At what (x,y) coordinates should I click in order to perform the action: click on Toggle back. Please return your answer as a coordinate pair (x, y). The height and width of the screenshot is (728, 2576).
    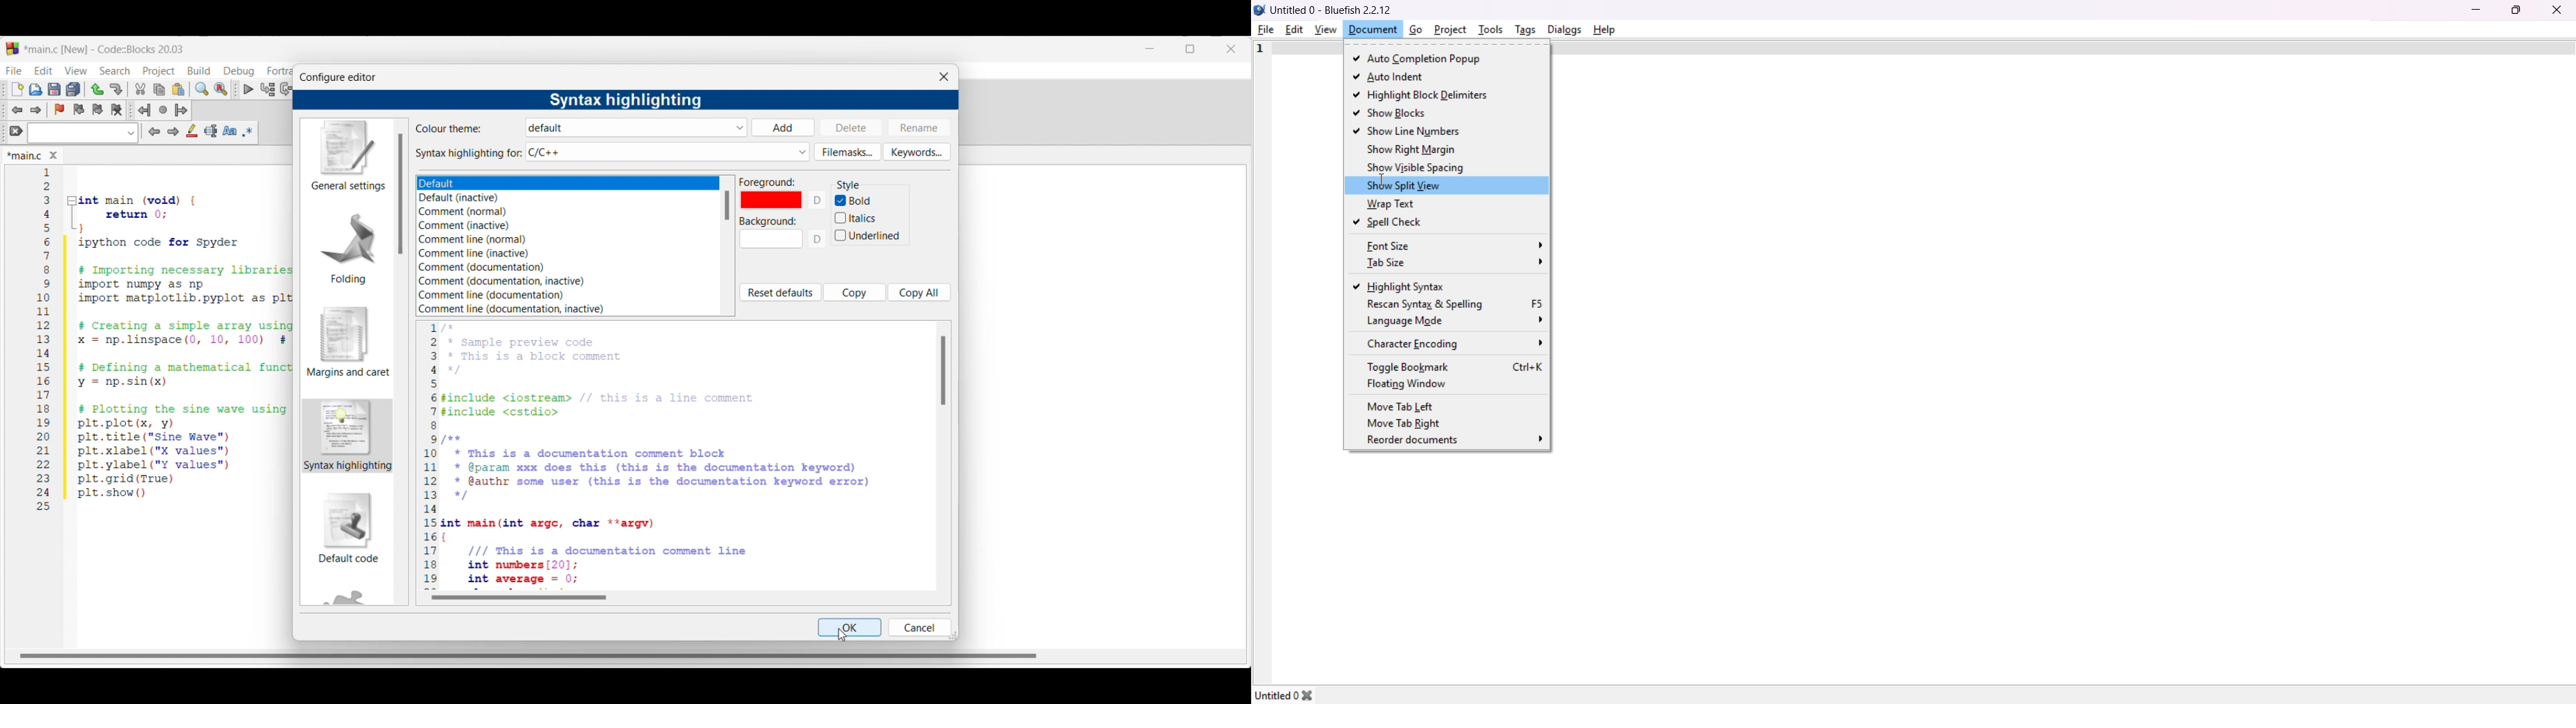
    Looking at the image, I should click on (17, 110).